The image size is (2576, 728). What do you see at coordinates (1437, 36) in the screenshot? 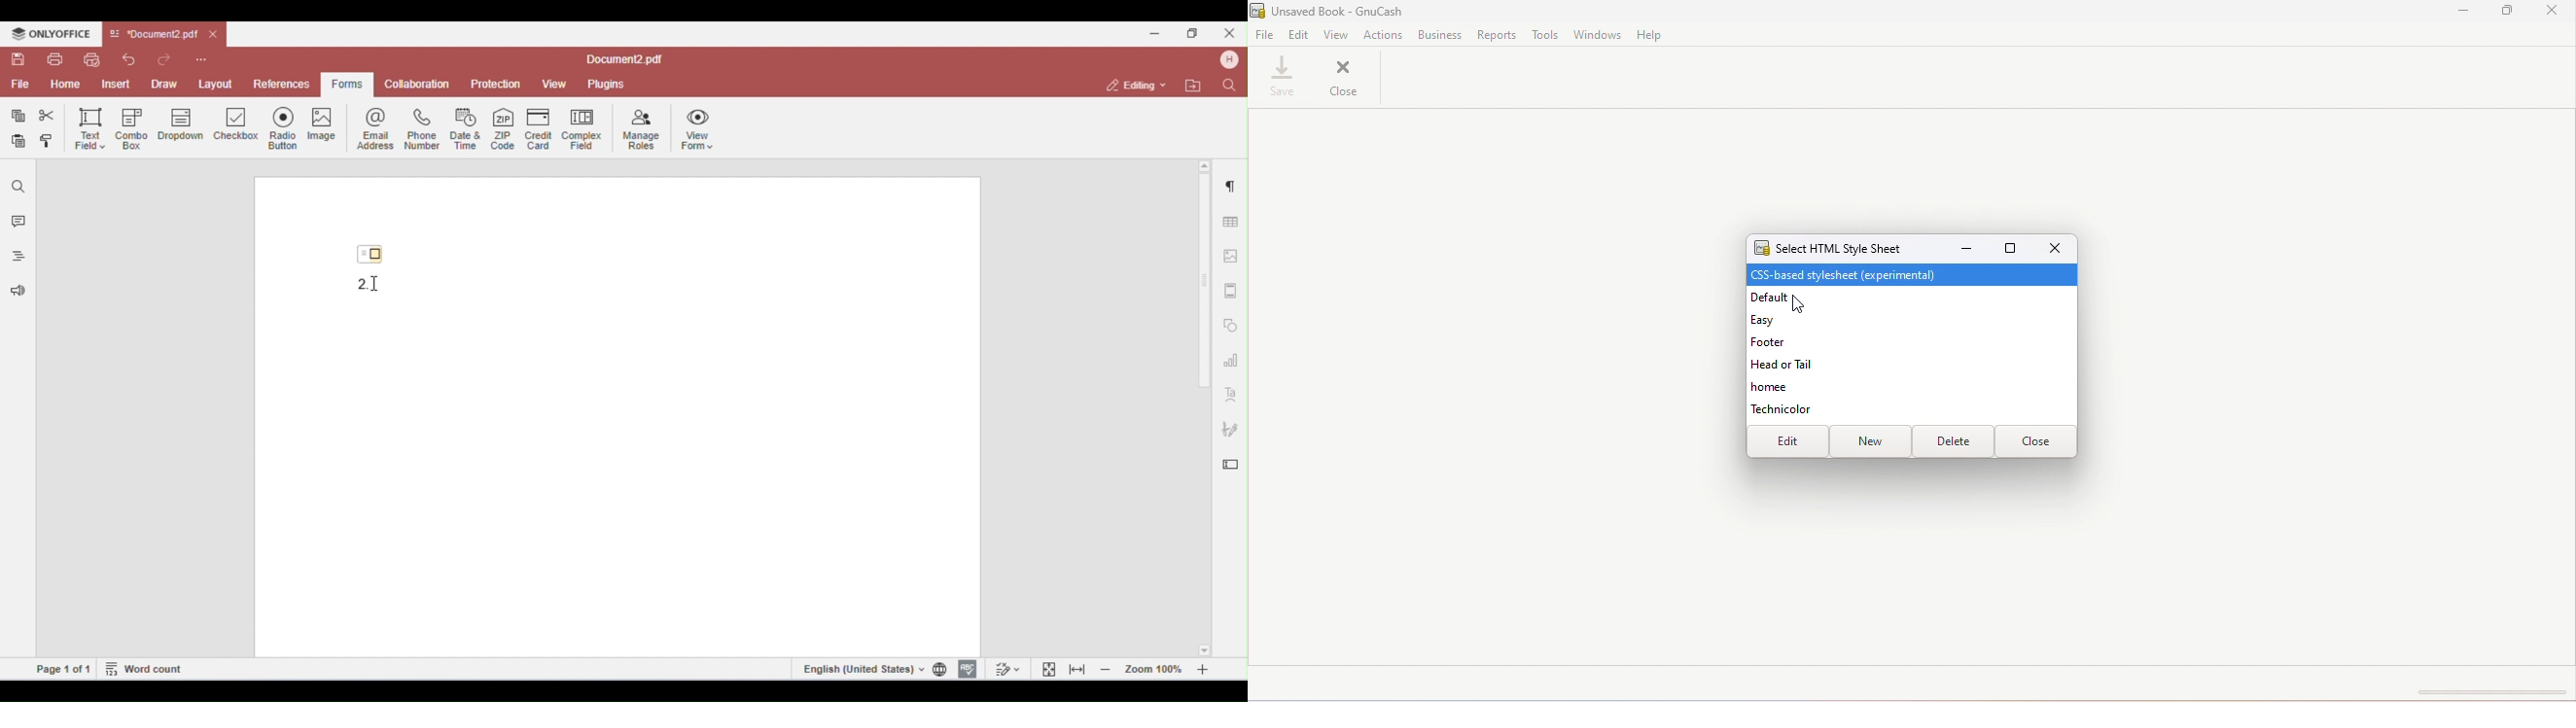
I see `Business` at bounding box center [1437, 36].